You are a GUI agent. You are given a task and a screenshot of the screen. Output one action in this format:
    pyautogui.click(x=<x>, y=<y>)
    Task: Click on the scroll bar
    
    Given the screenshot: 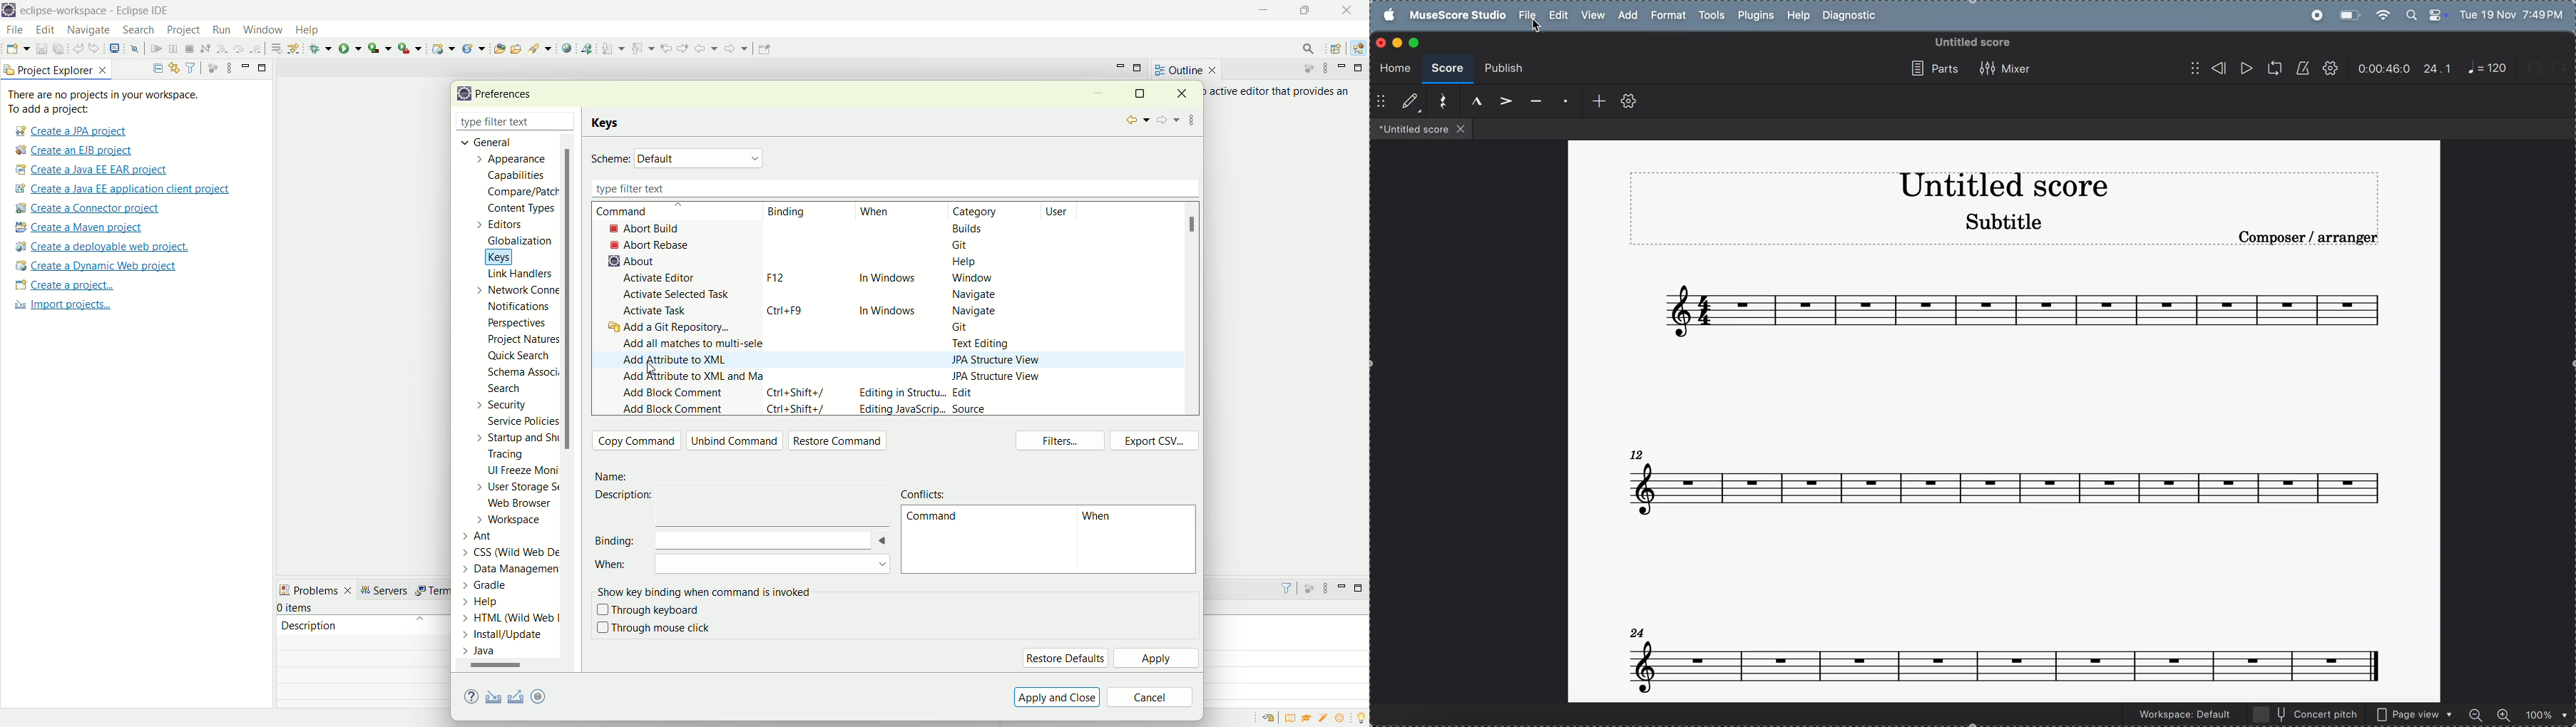 What is the action you would take?
    pyautogui.click(x=502, y=668)
    